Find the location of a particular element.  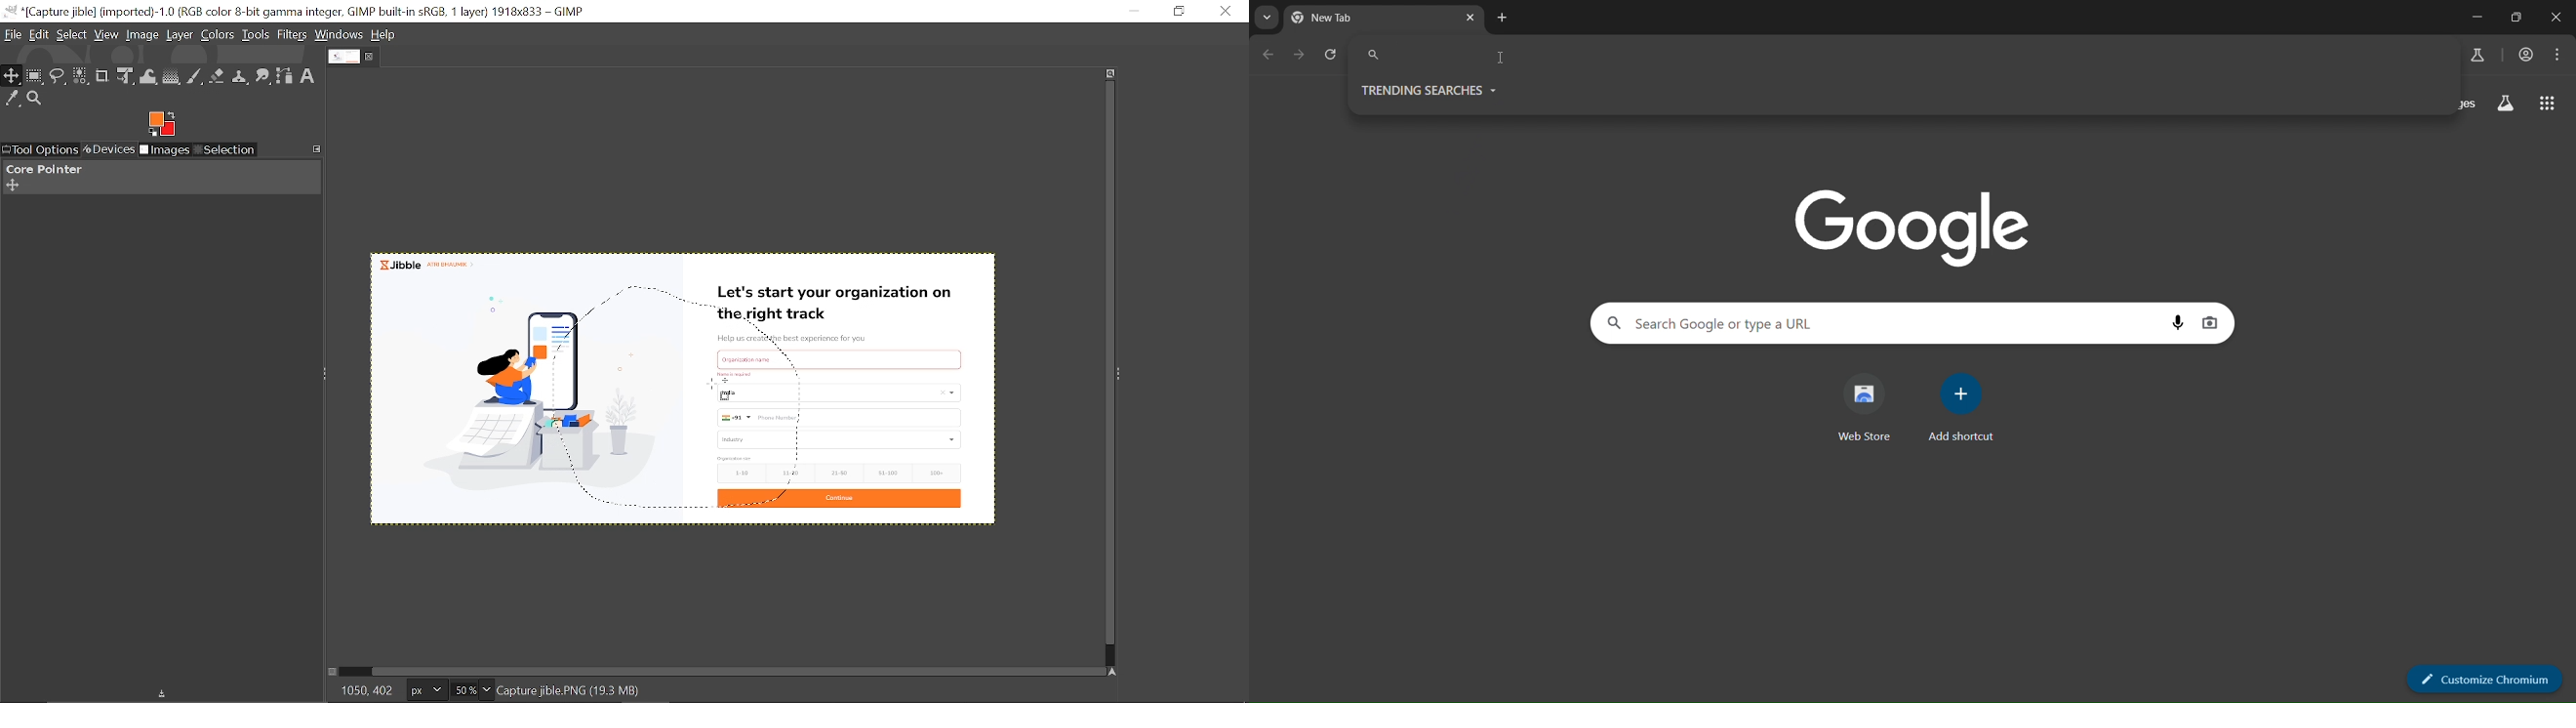

images is located at coordinates (165, 151).